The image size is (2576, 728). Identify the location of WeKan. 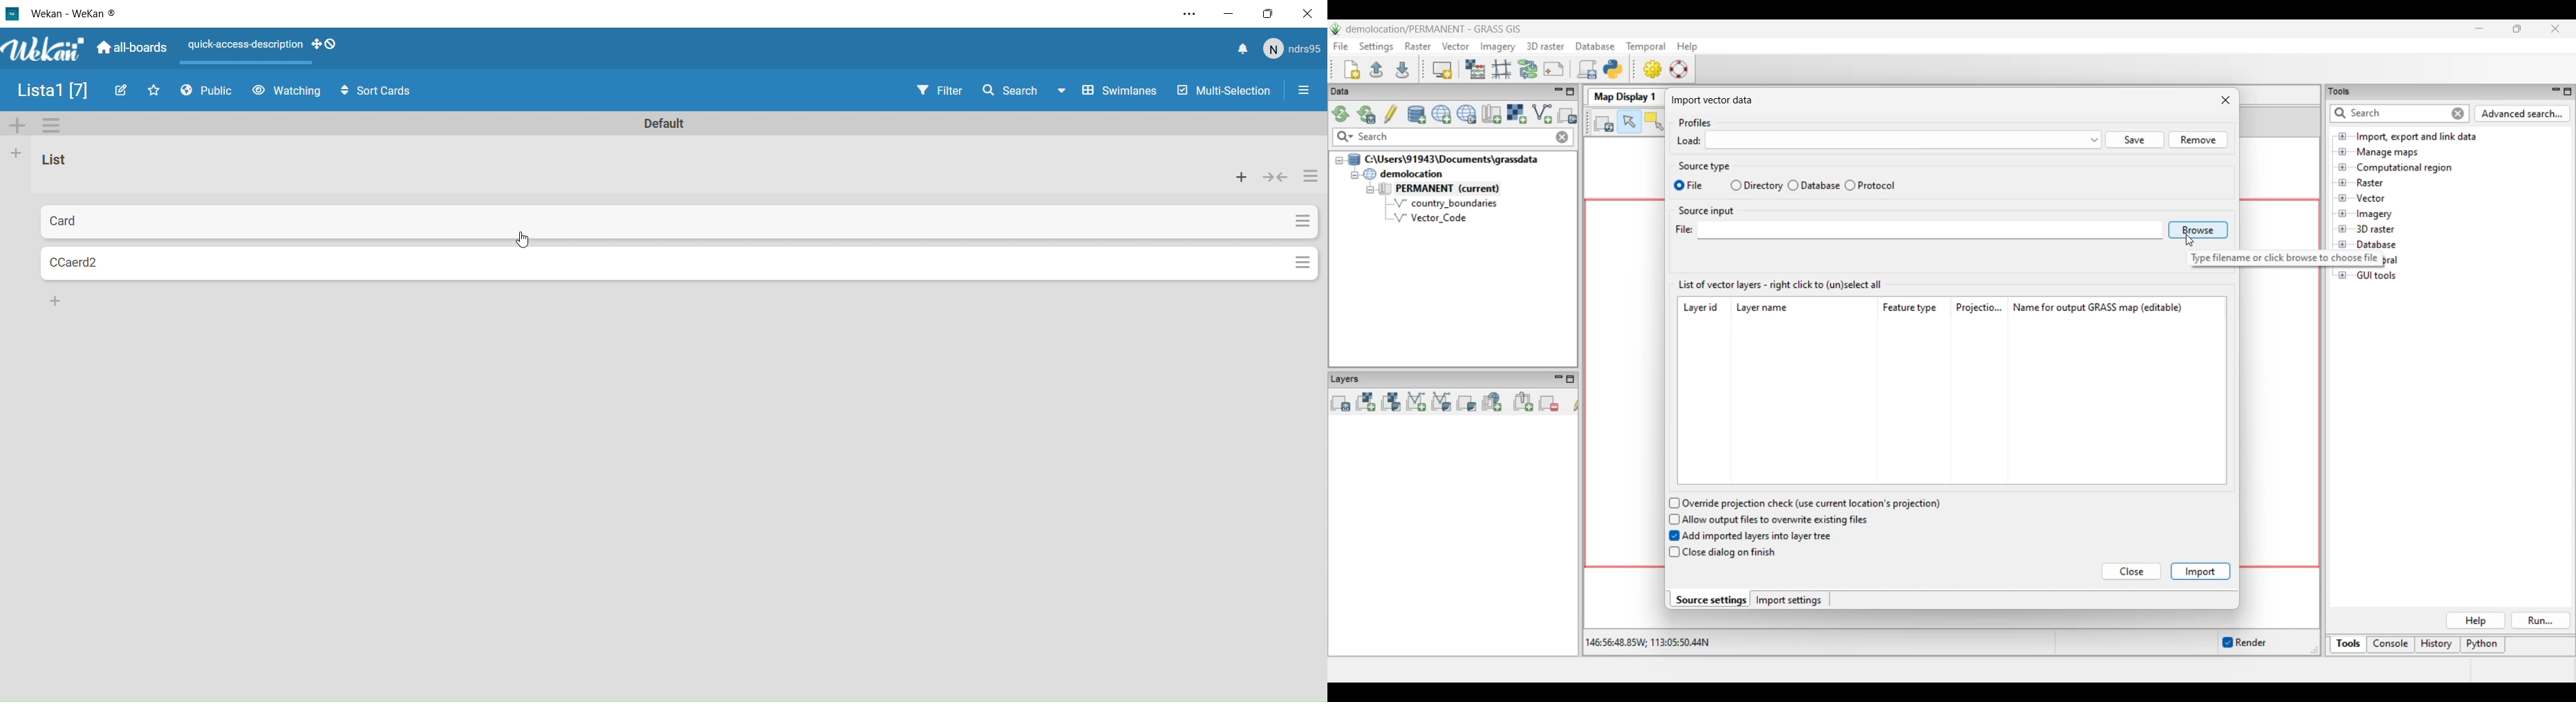
(46, 52).